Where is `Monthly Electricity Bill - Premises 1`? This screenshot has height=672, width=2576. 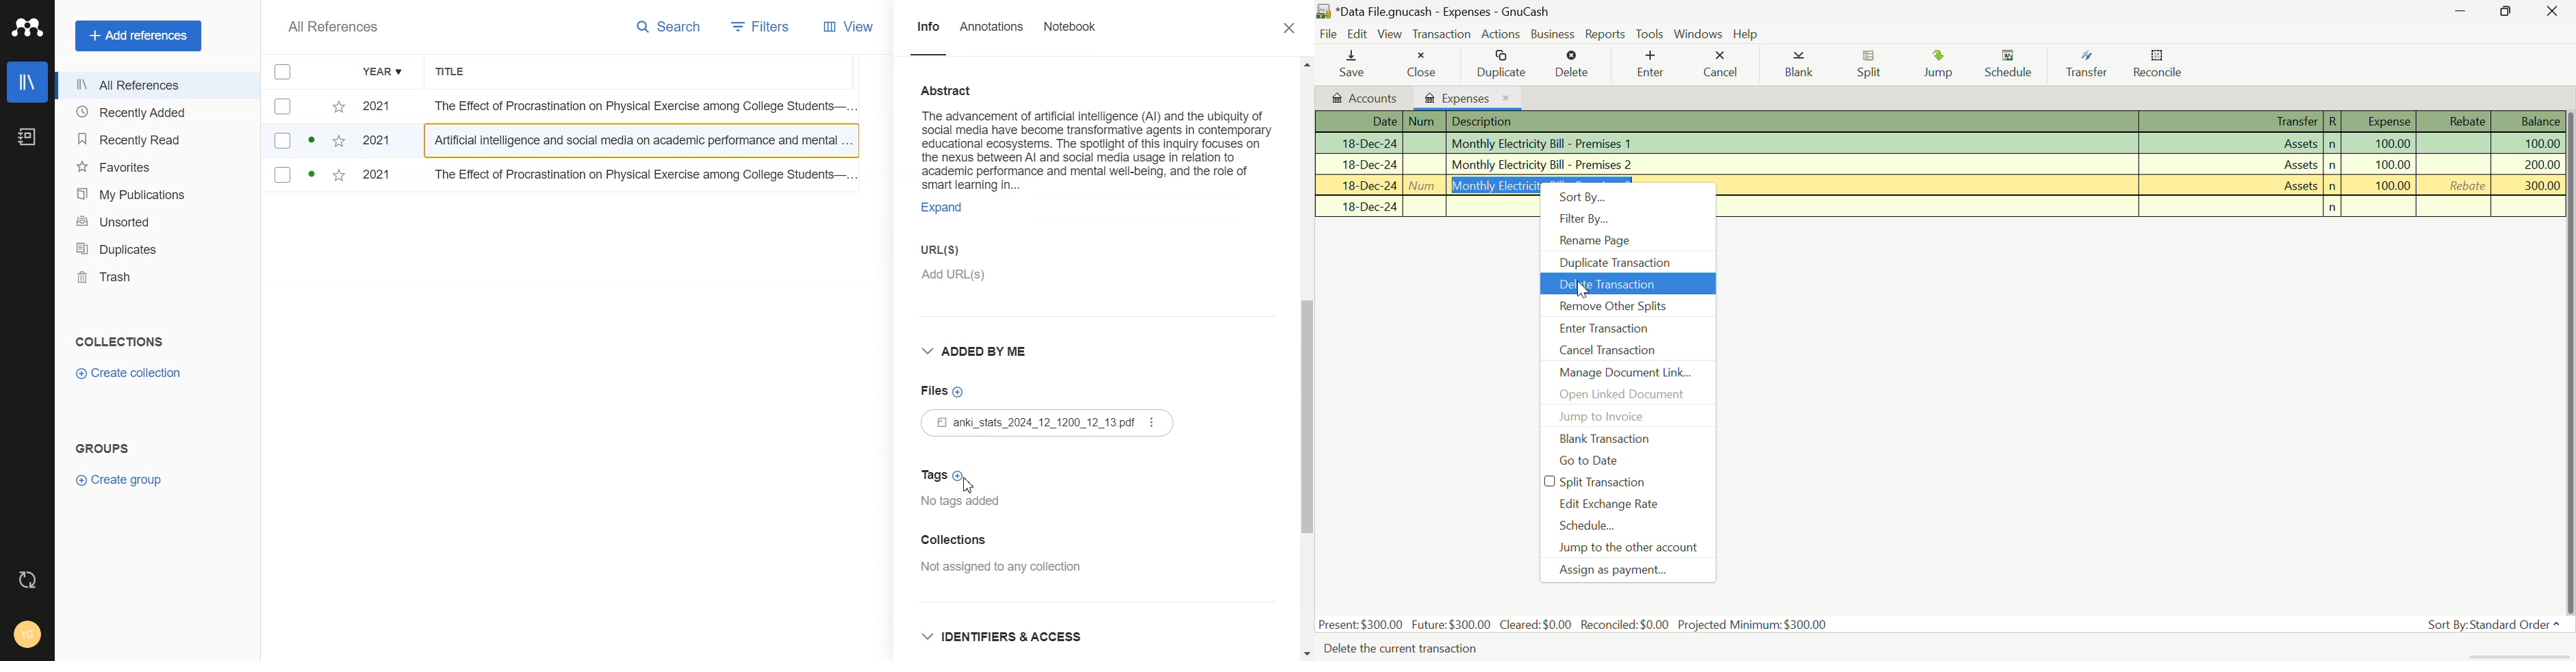 Monthly Electricity Bill - Premises 1 is located at coordinates (1941, 145).